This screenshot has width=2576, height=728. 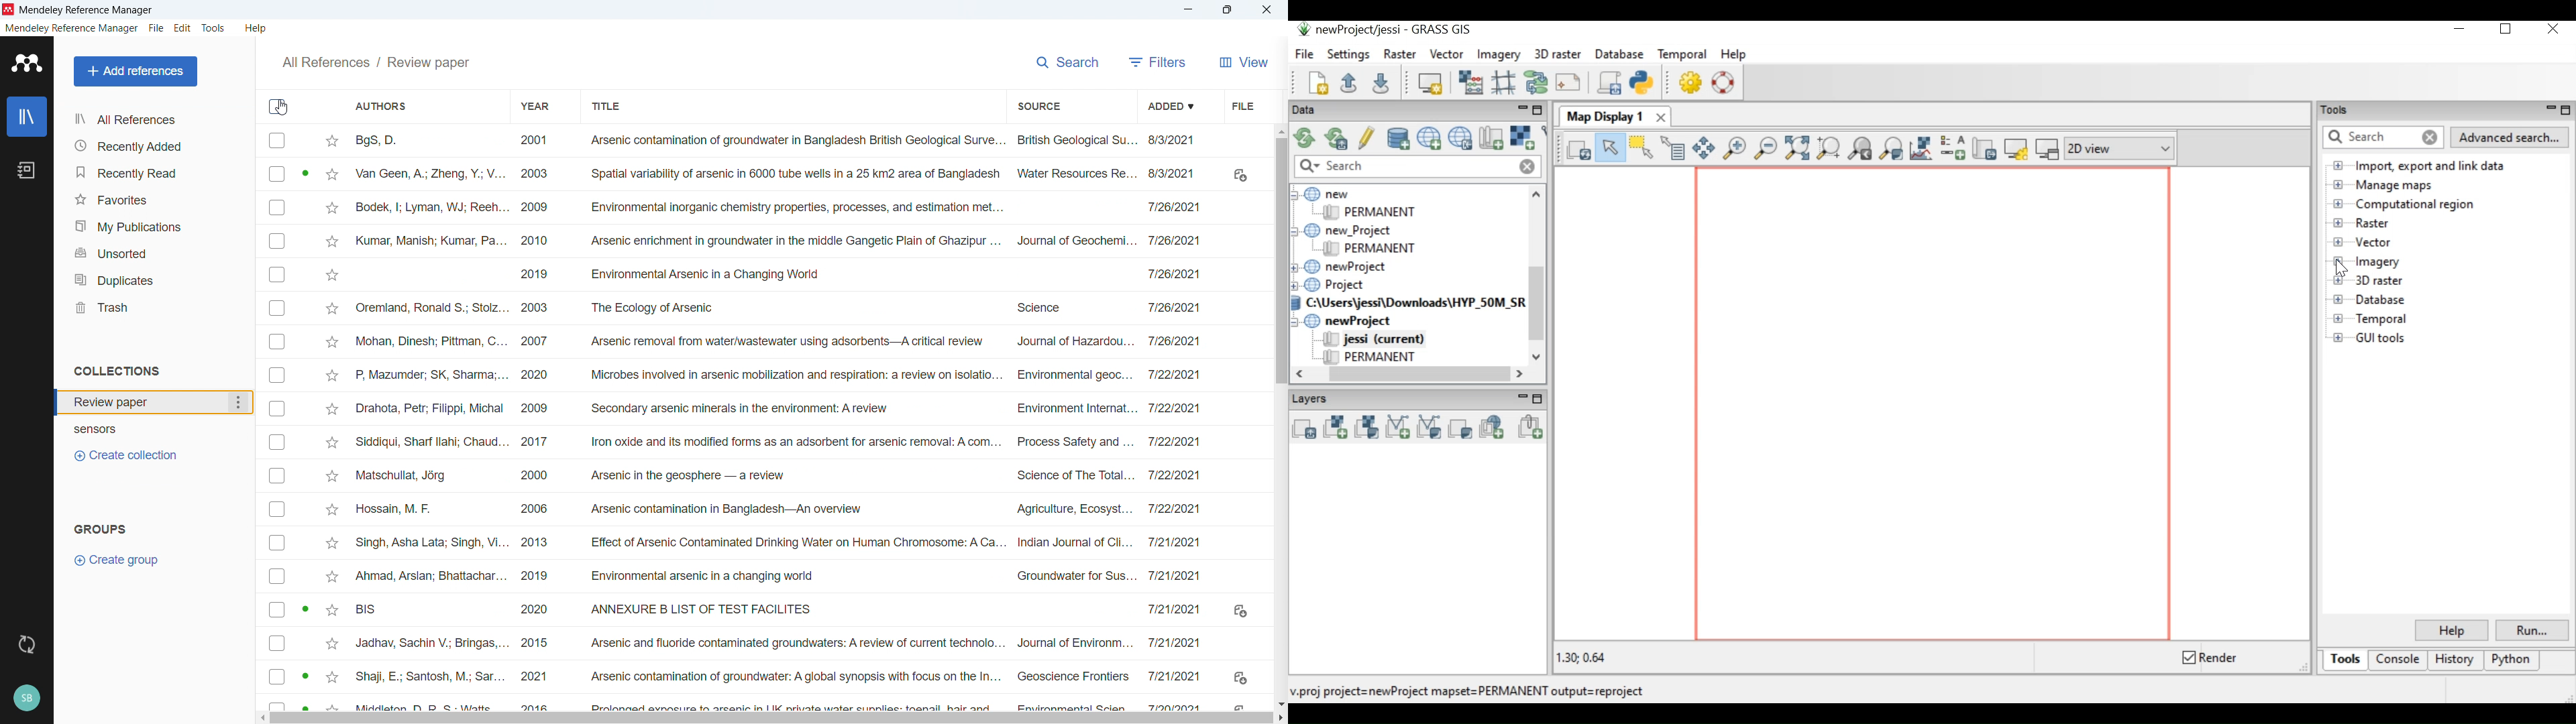 I want to click on Star mark respective publication, so click(x=331, y=442).